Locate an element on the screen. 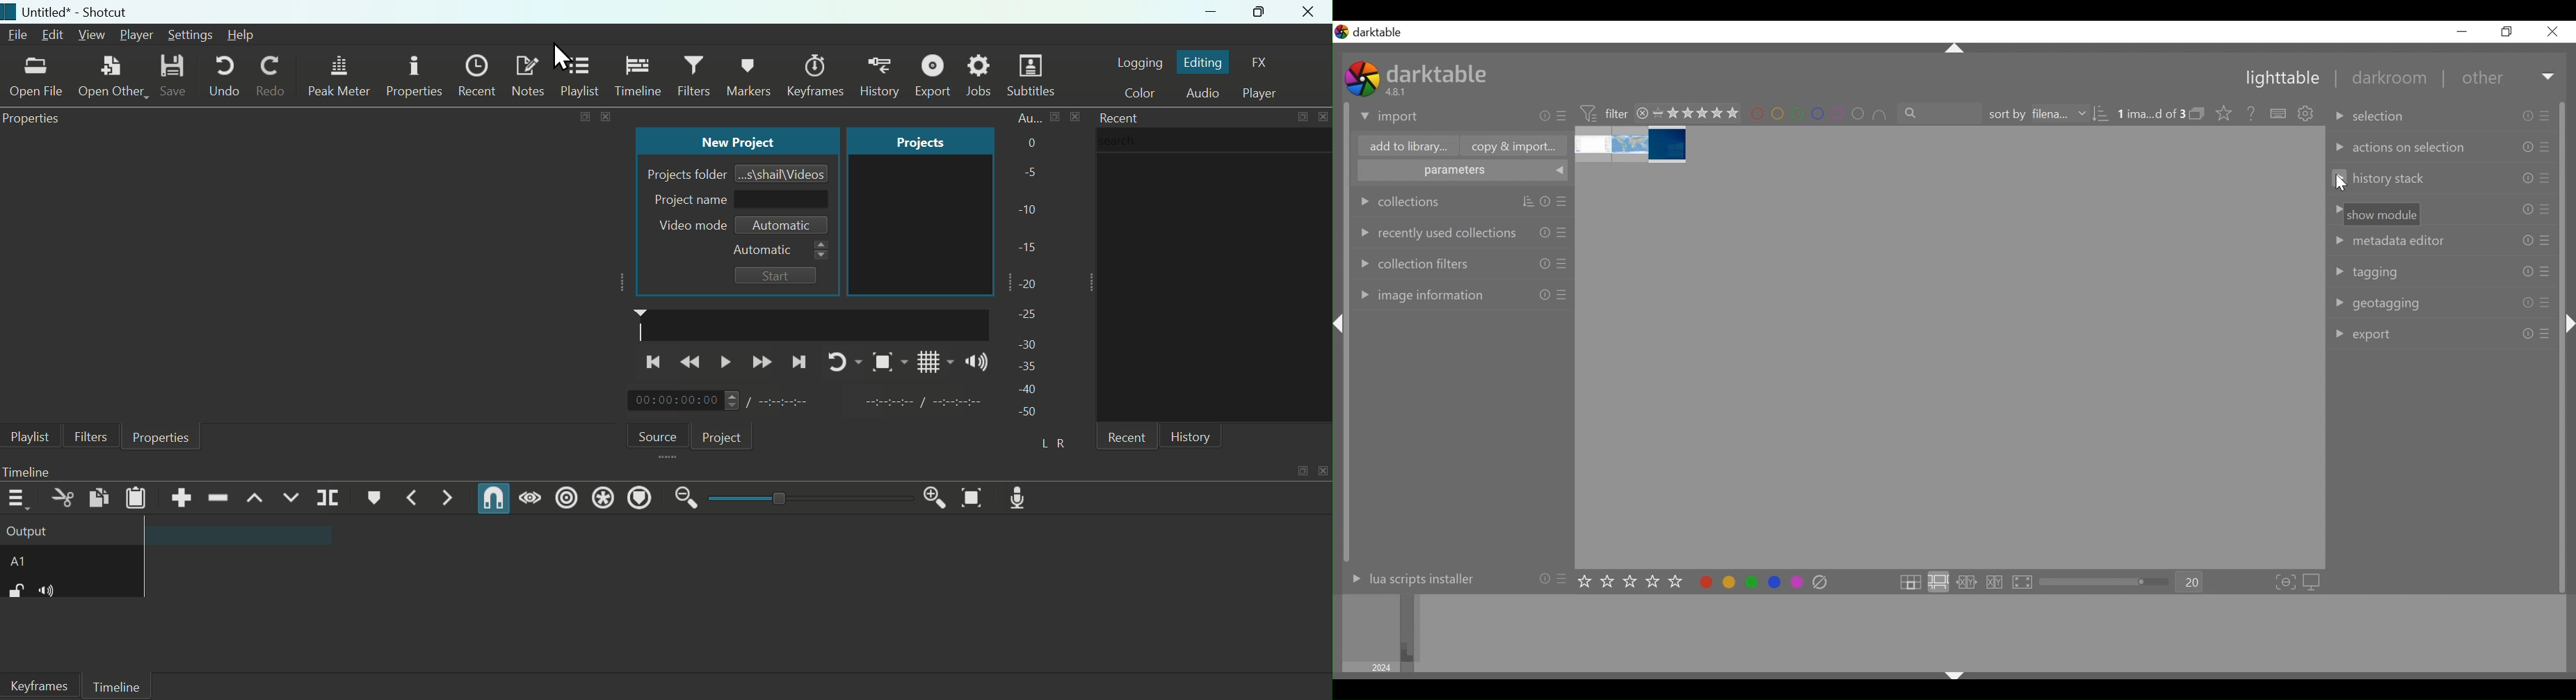 This screenshot has height=700, width=2576. history stack is located at coordinates (2380, 179).